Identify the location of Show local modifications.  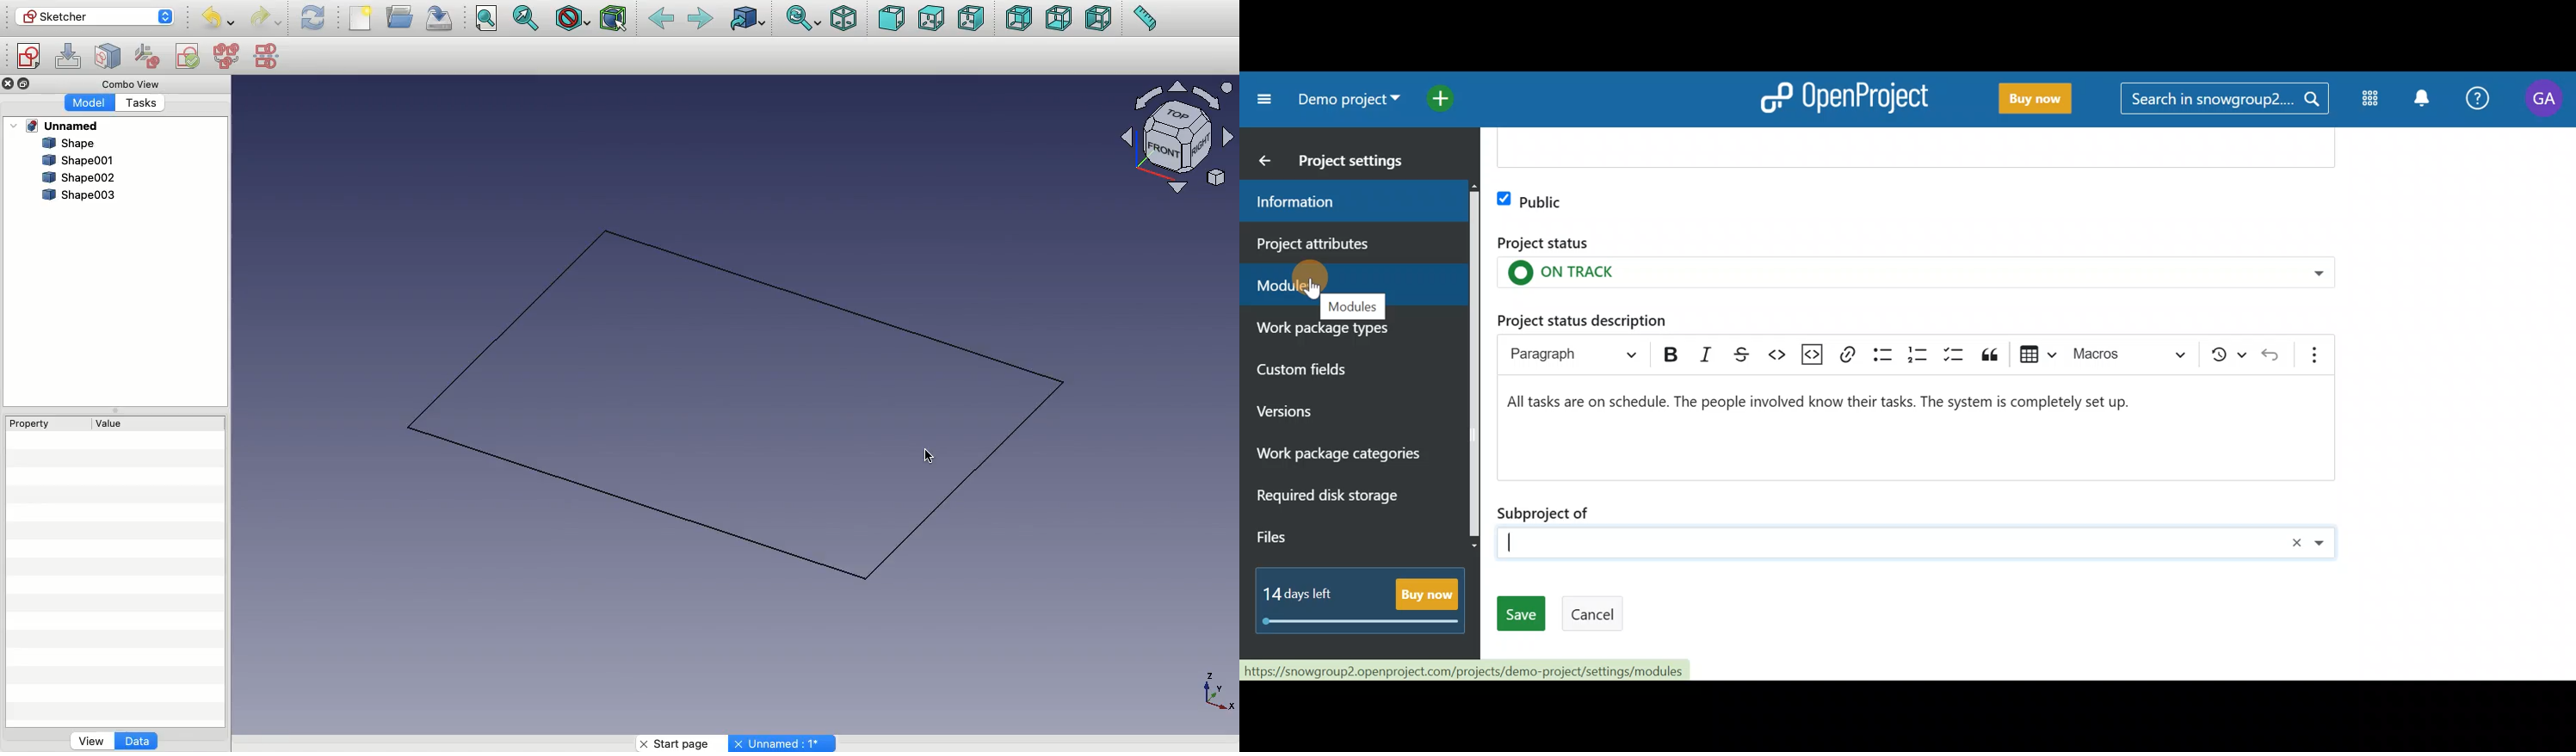
(2230, 354).